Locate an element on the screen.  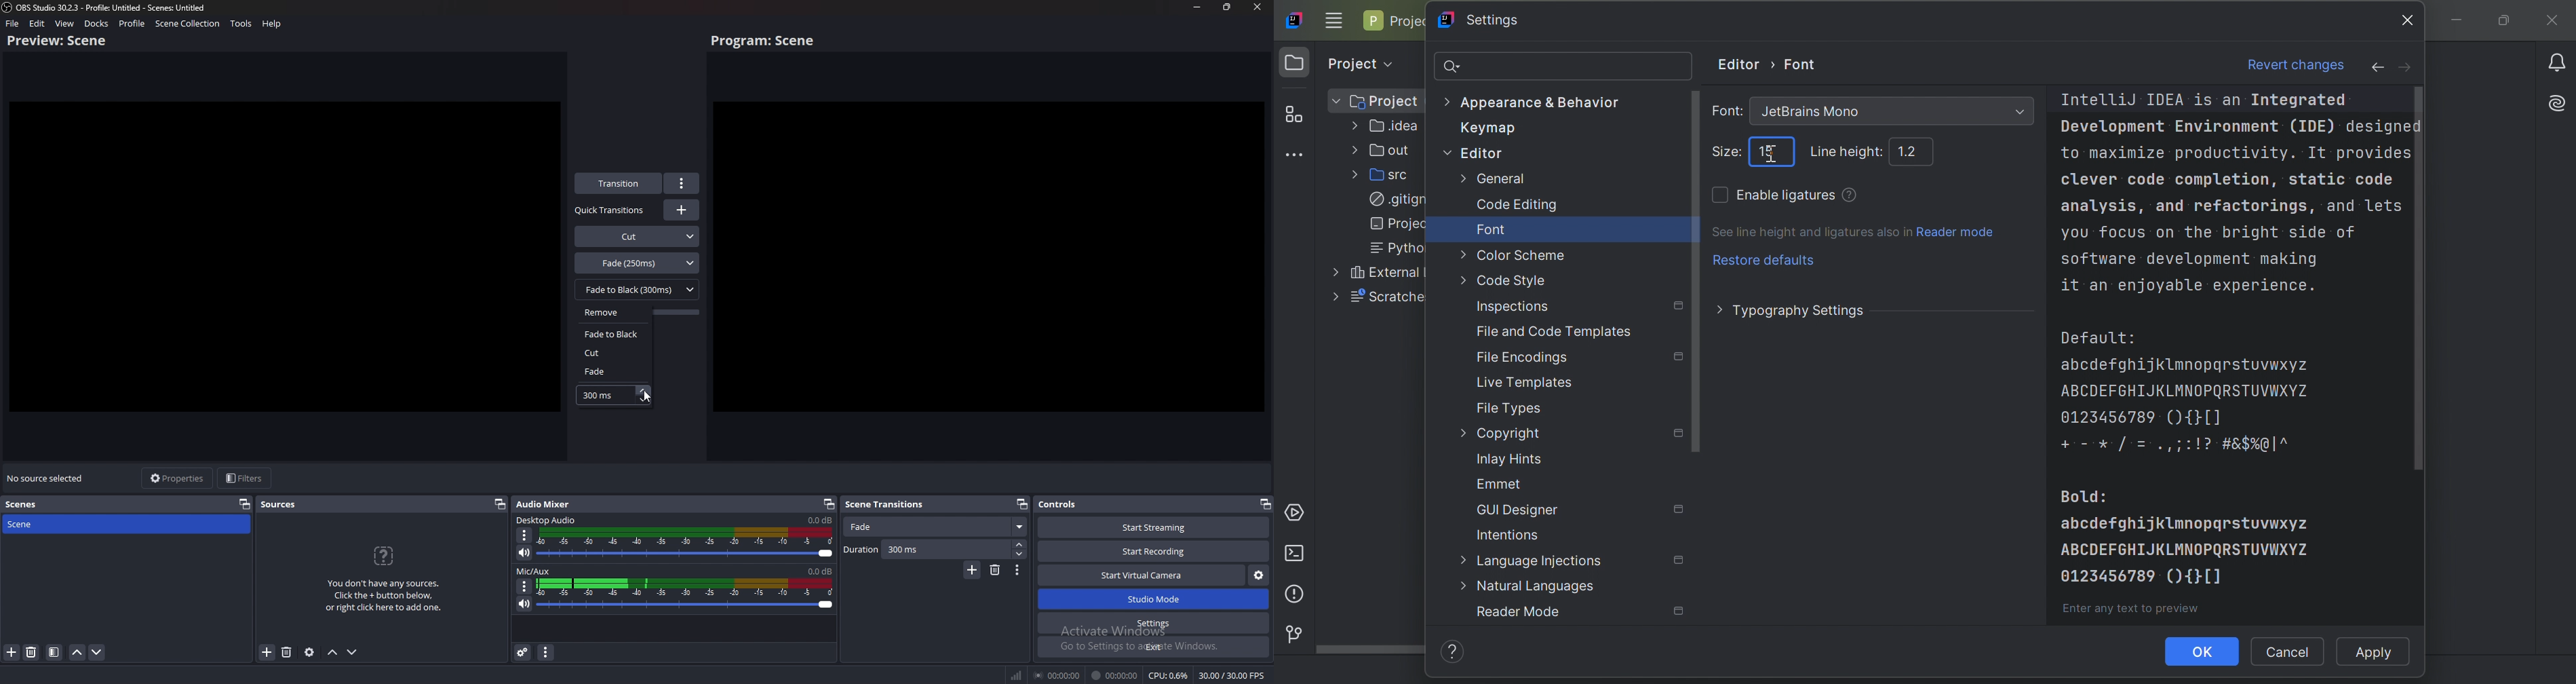
mute is located at coordinates (525, 604).